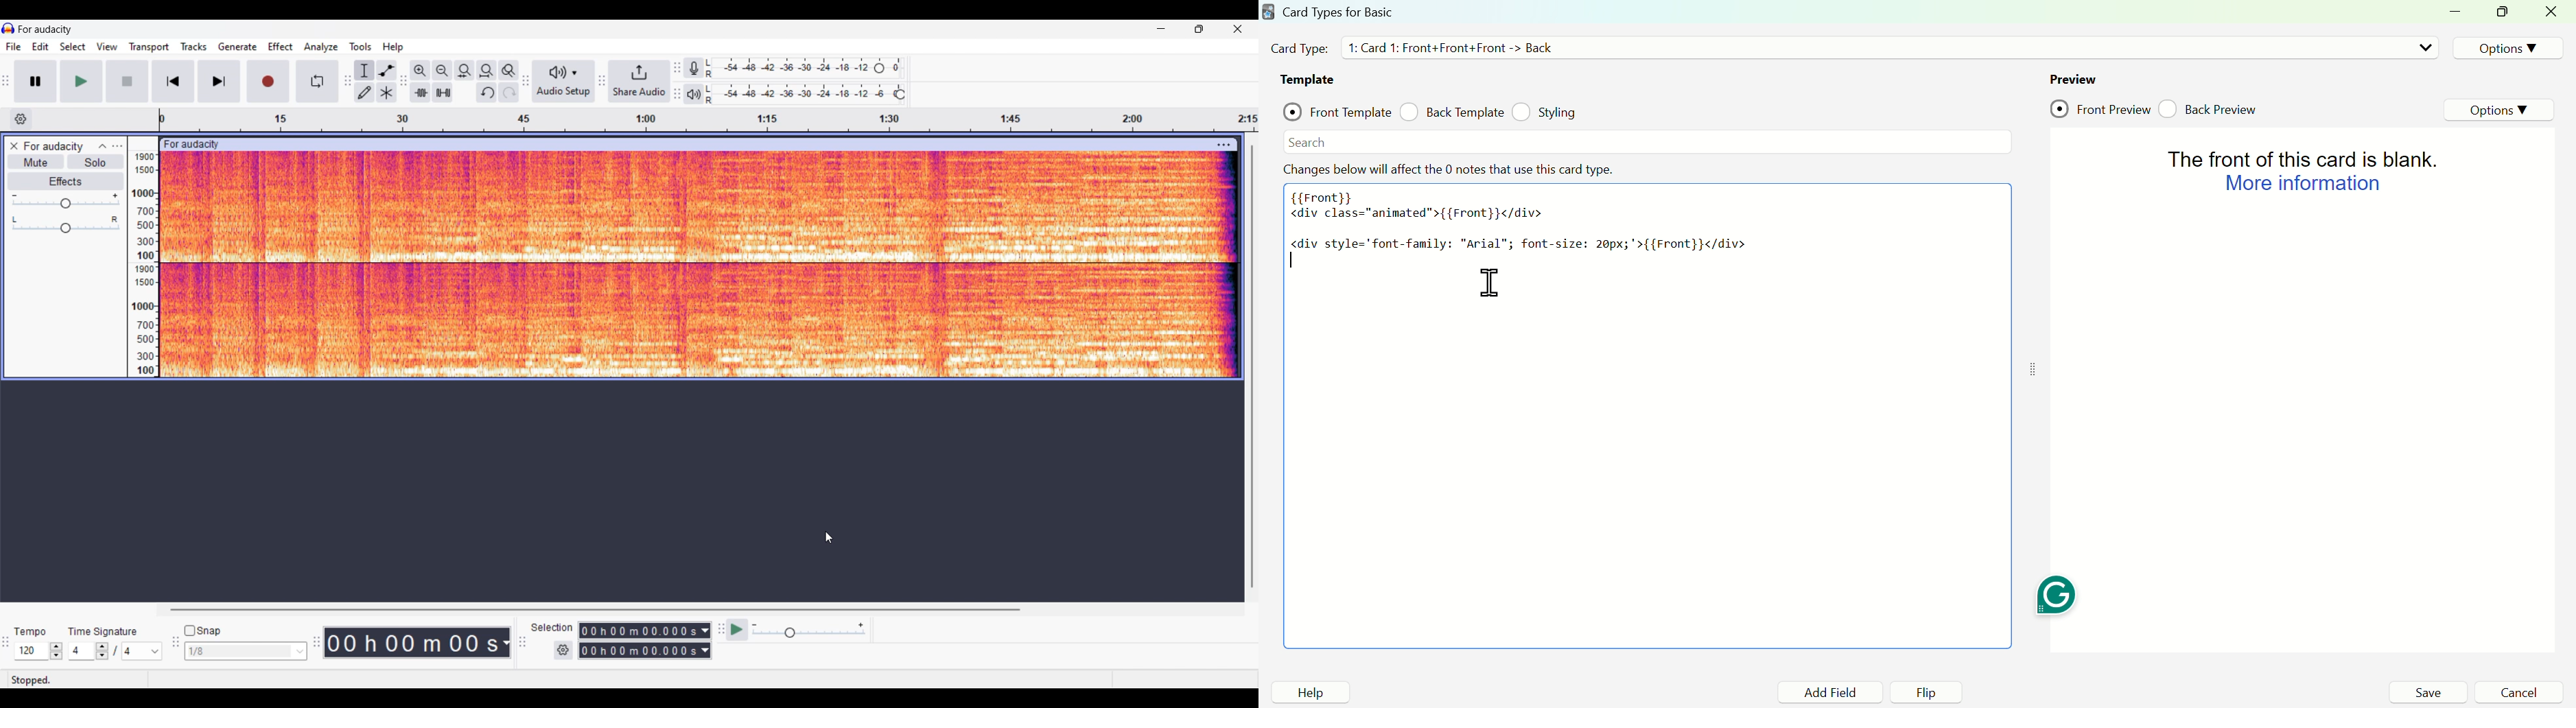 The height and width of the screenshot is (728, 2576). What do you see at coordinates (2518, 692) in the screenshot?
I see `cancel` at bounding box center [2518, 692].